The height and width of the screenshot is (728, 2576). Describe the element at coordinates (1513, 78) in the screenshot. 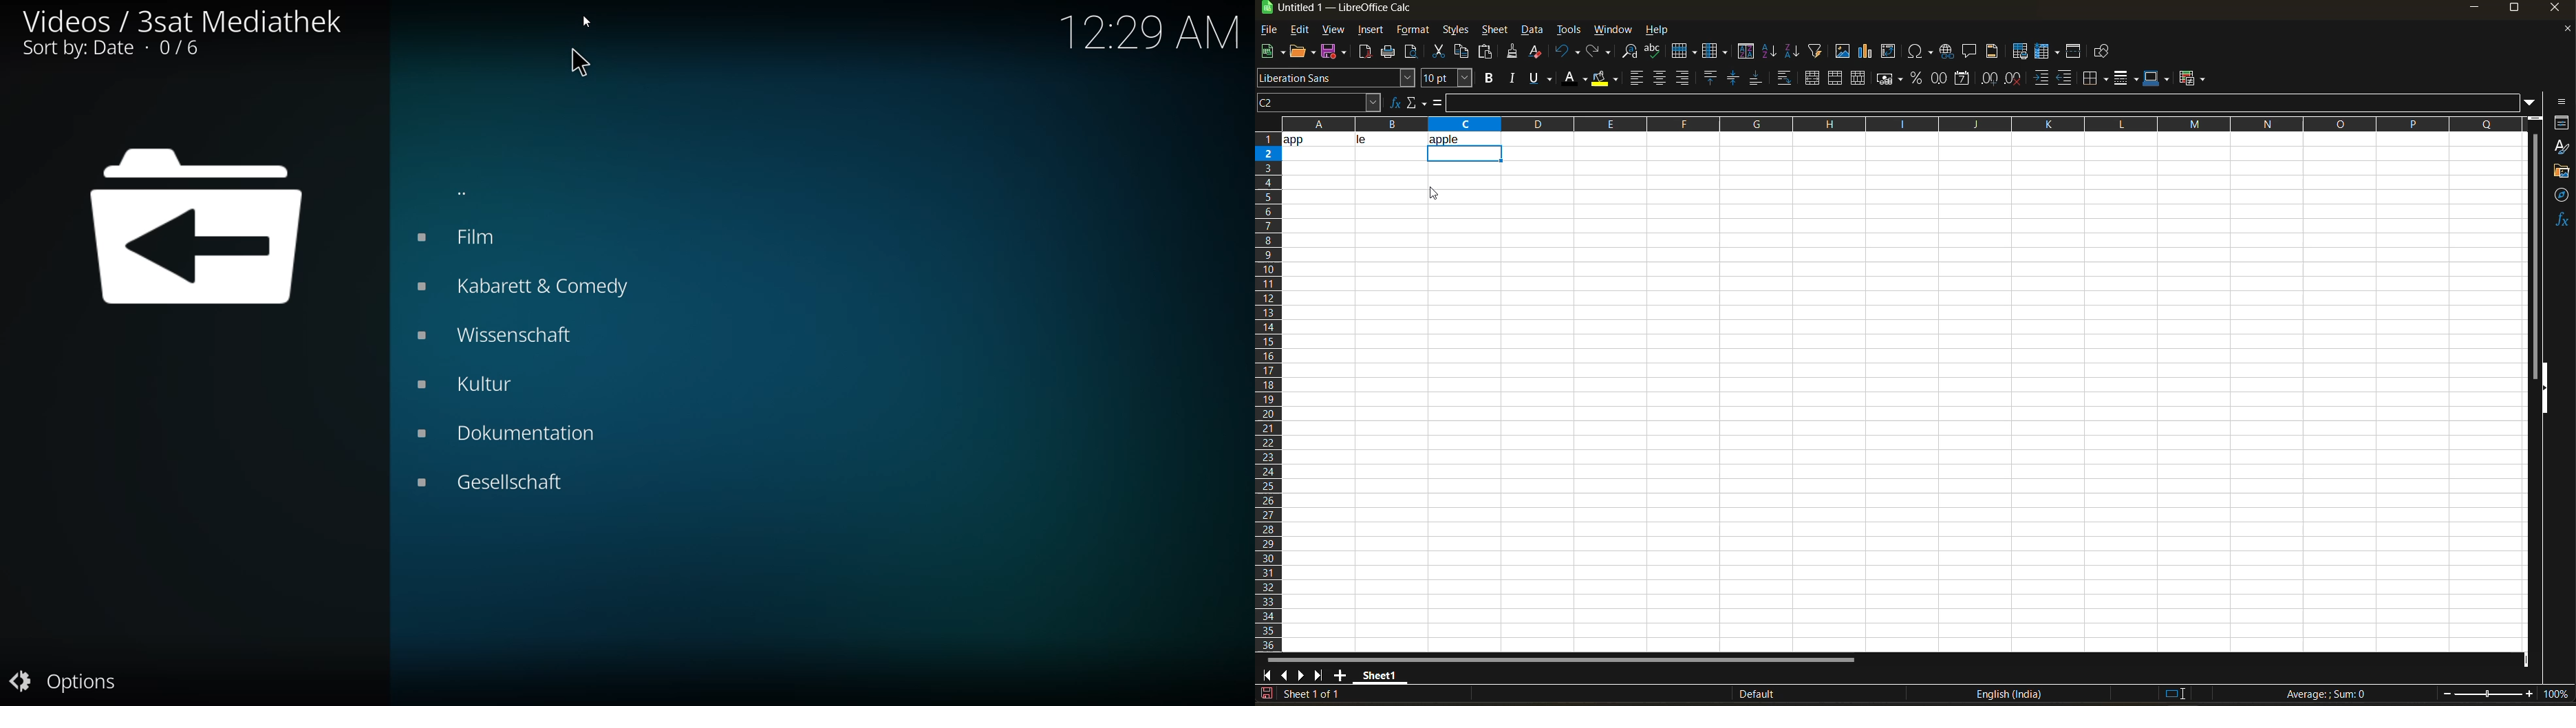

I see `italic` at that location.